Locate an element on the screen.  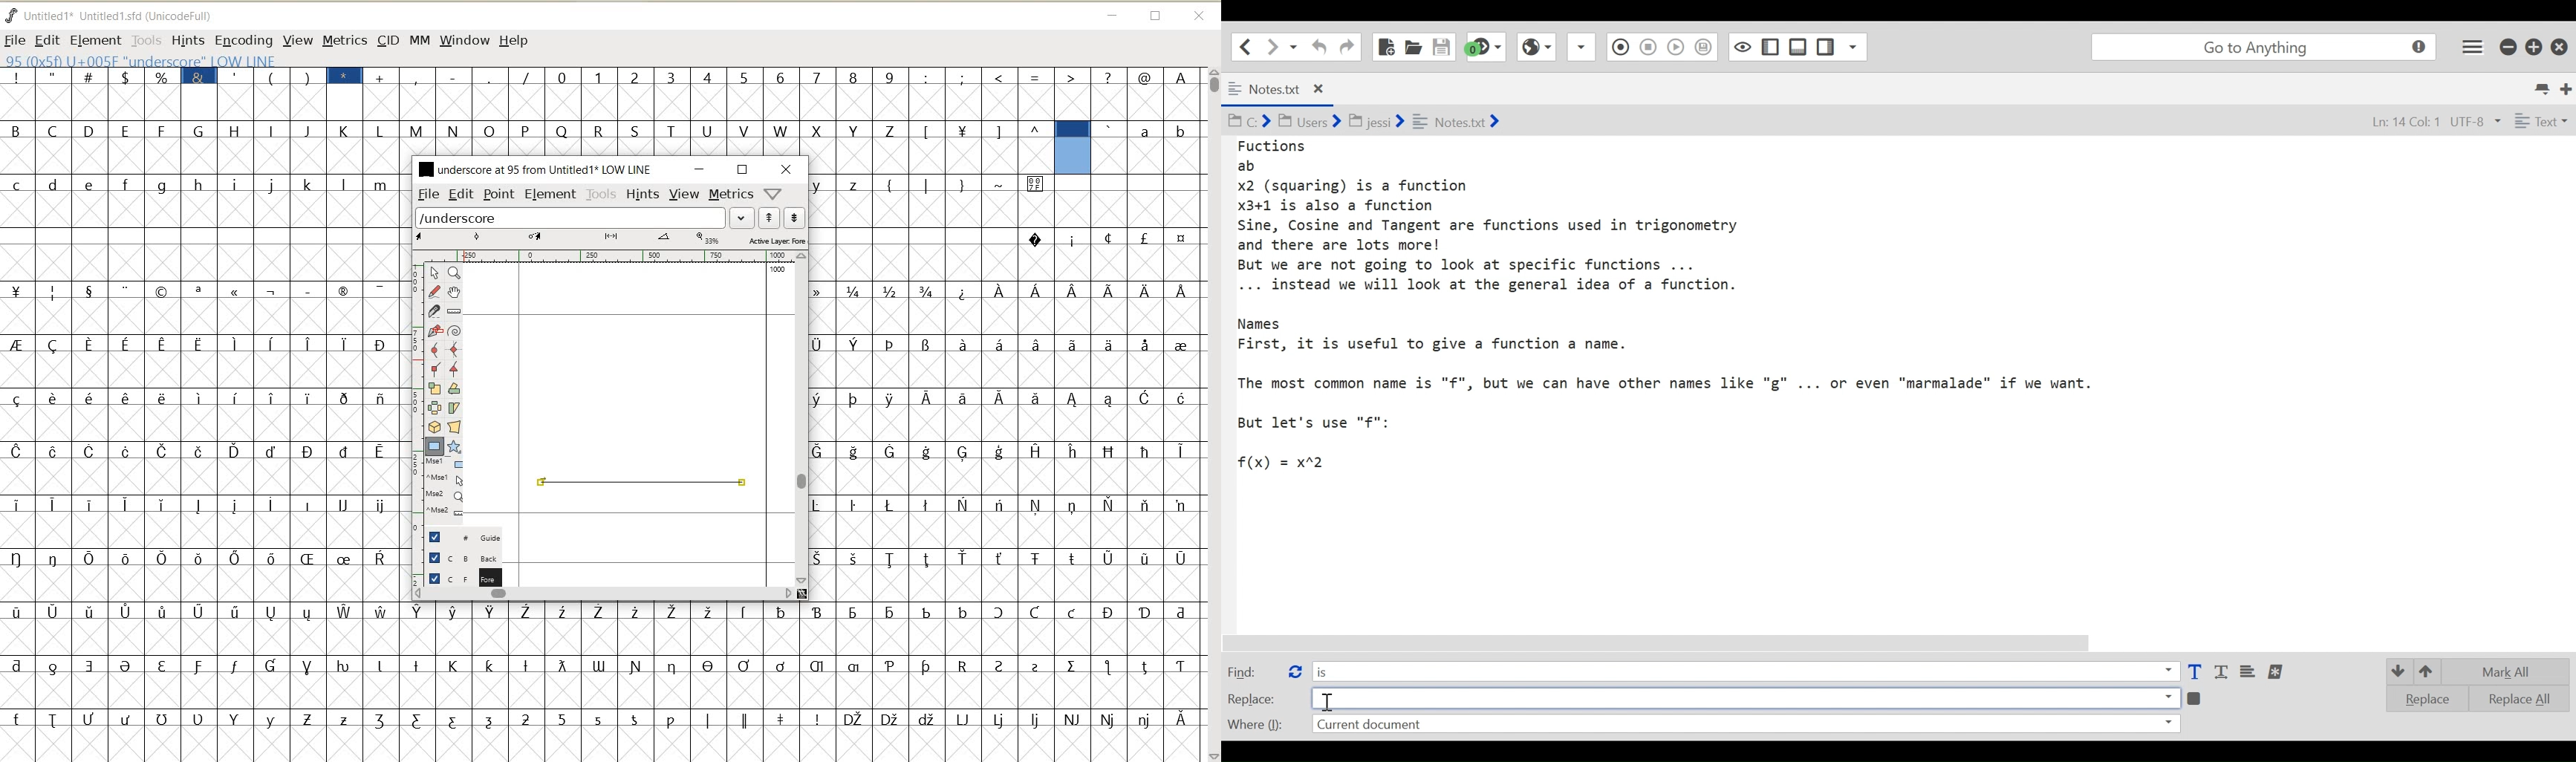
show previous word list is located at coordinates (770, 218).